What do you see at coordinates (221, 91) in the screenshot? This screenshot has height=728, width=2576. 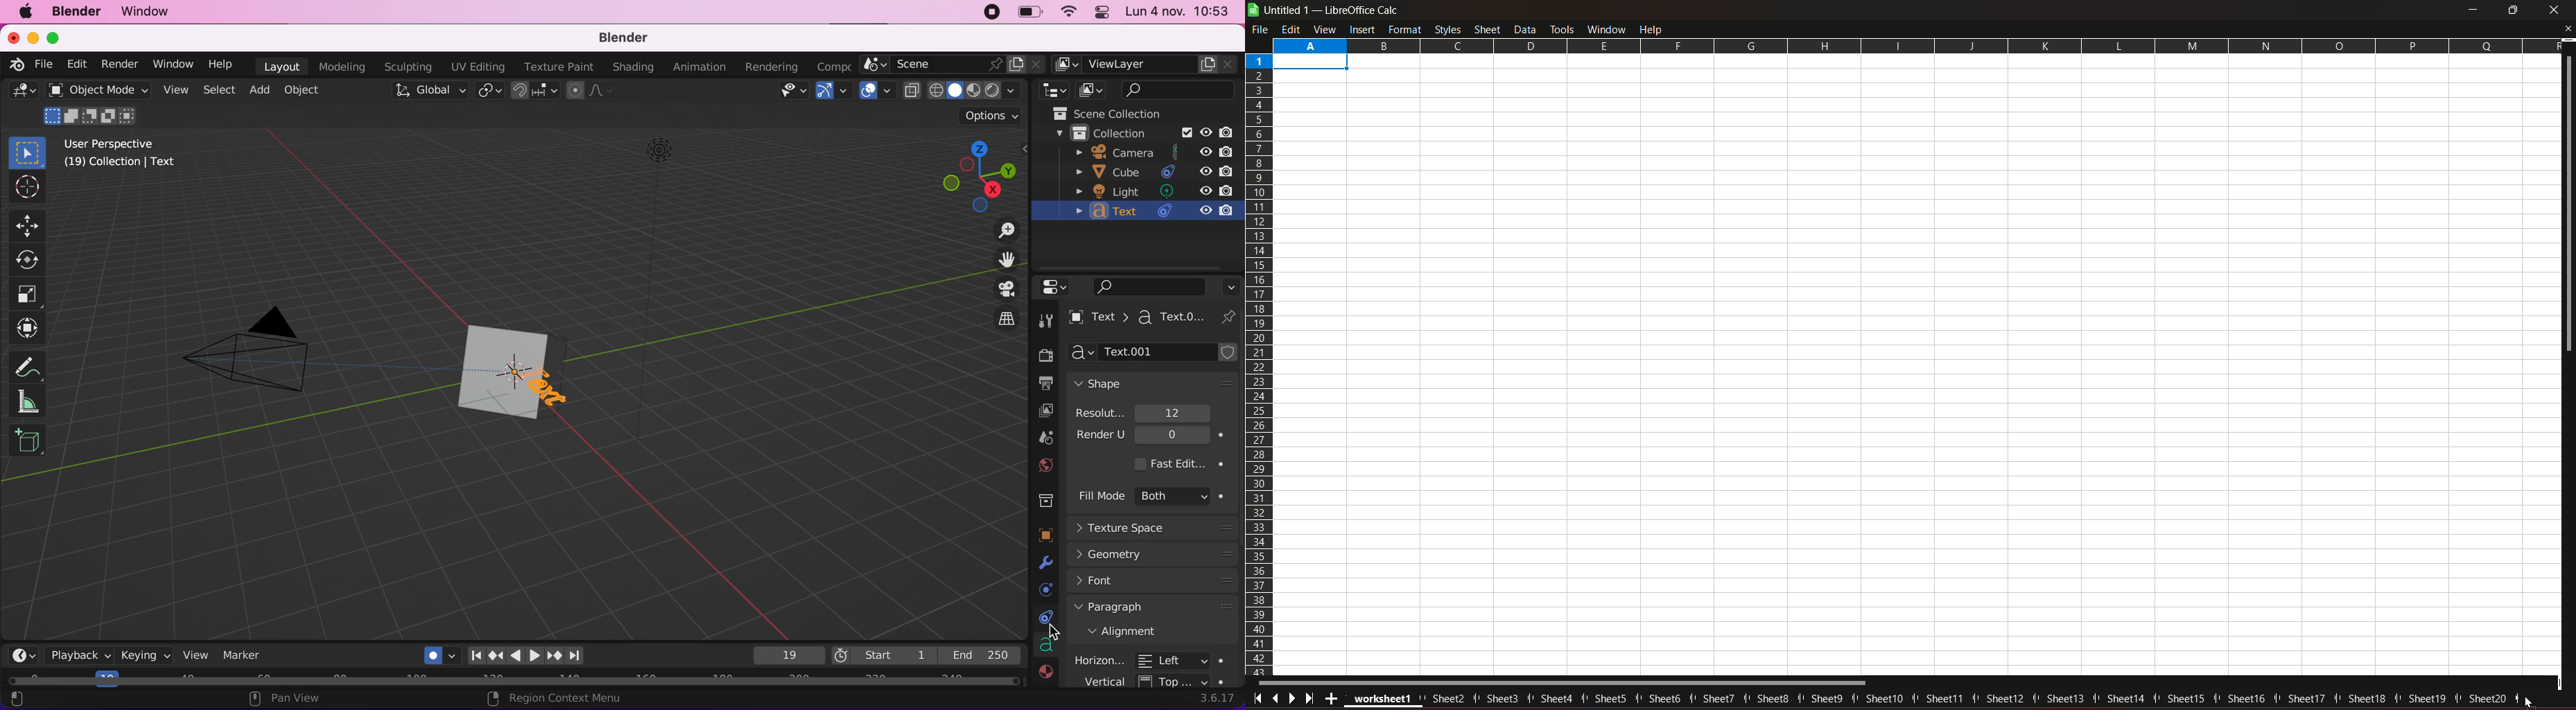 I see `select` at bounding box center [221, 91].